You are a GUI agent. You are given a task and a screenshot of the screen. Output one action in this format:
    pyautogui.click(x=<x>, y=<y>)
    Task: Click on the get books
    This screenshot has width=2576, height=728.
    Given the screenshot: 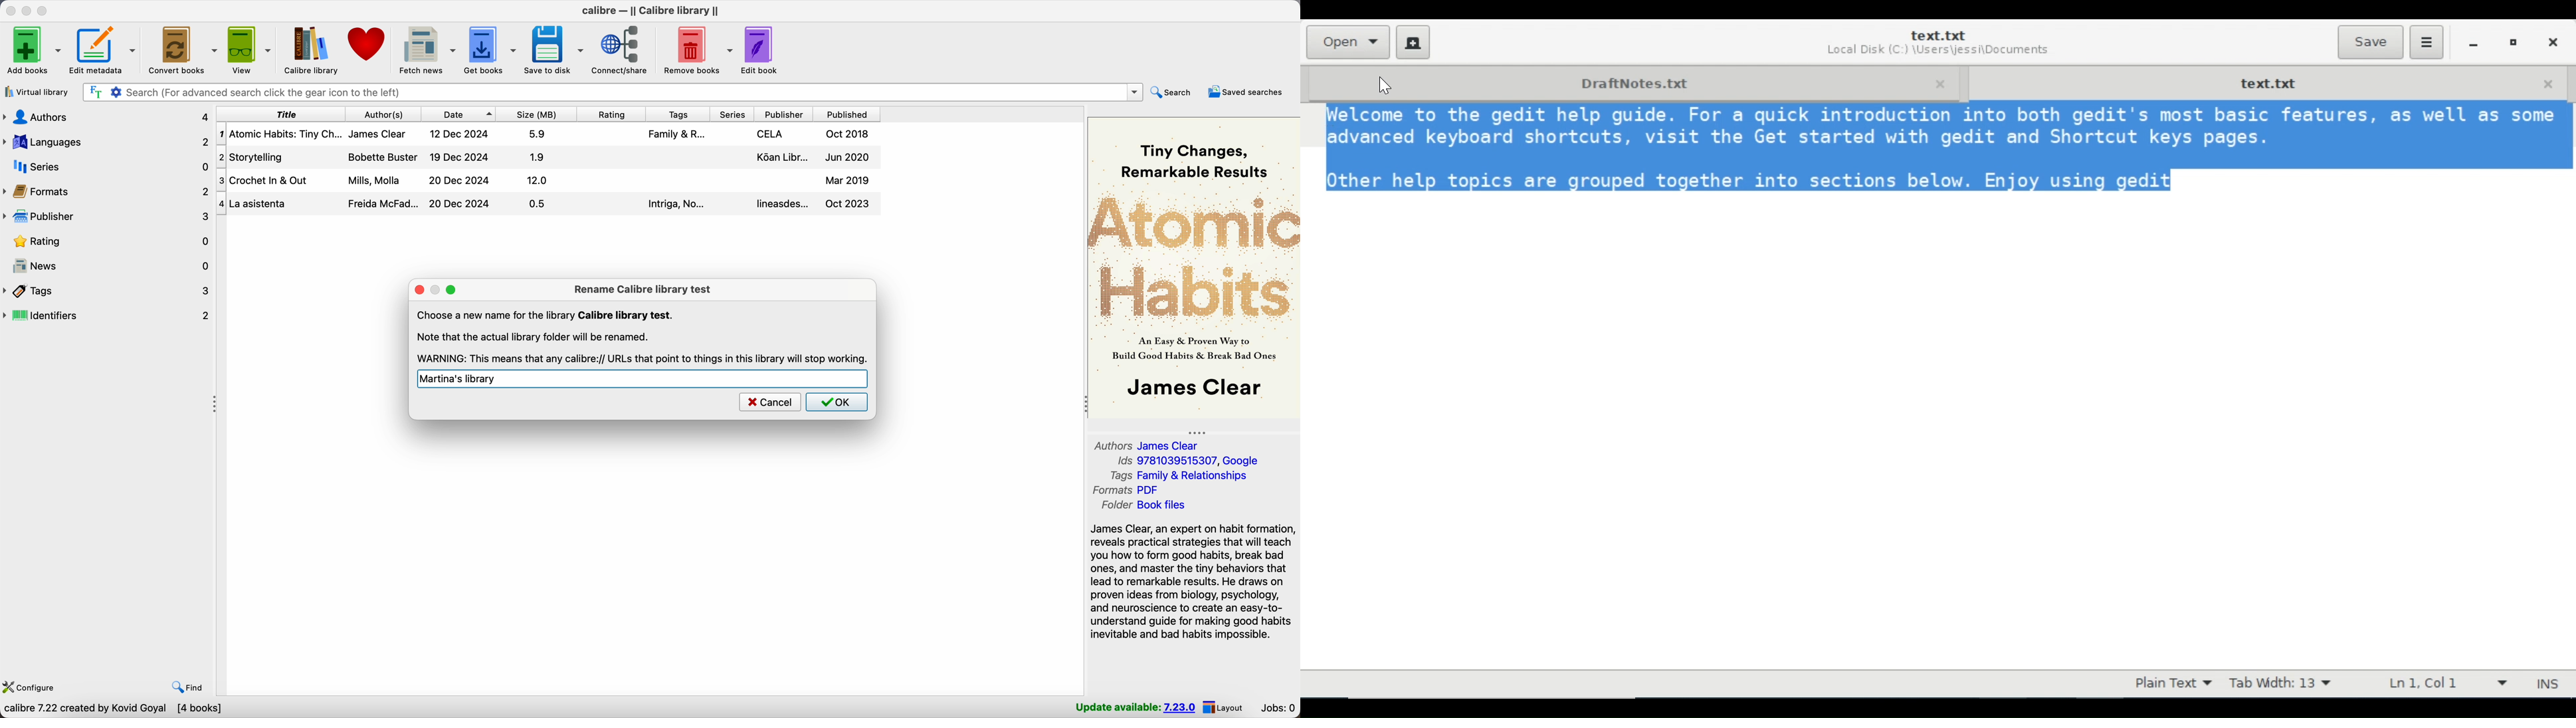 What is the action you would take?
    pyautogui.click(x=491, y=49)
    